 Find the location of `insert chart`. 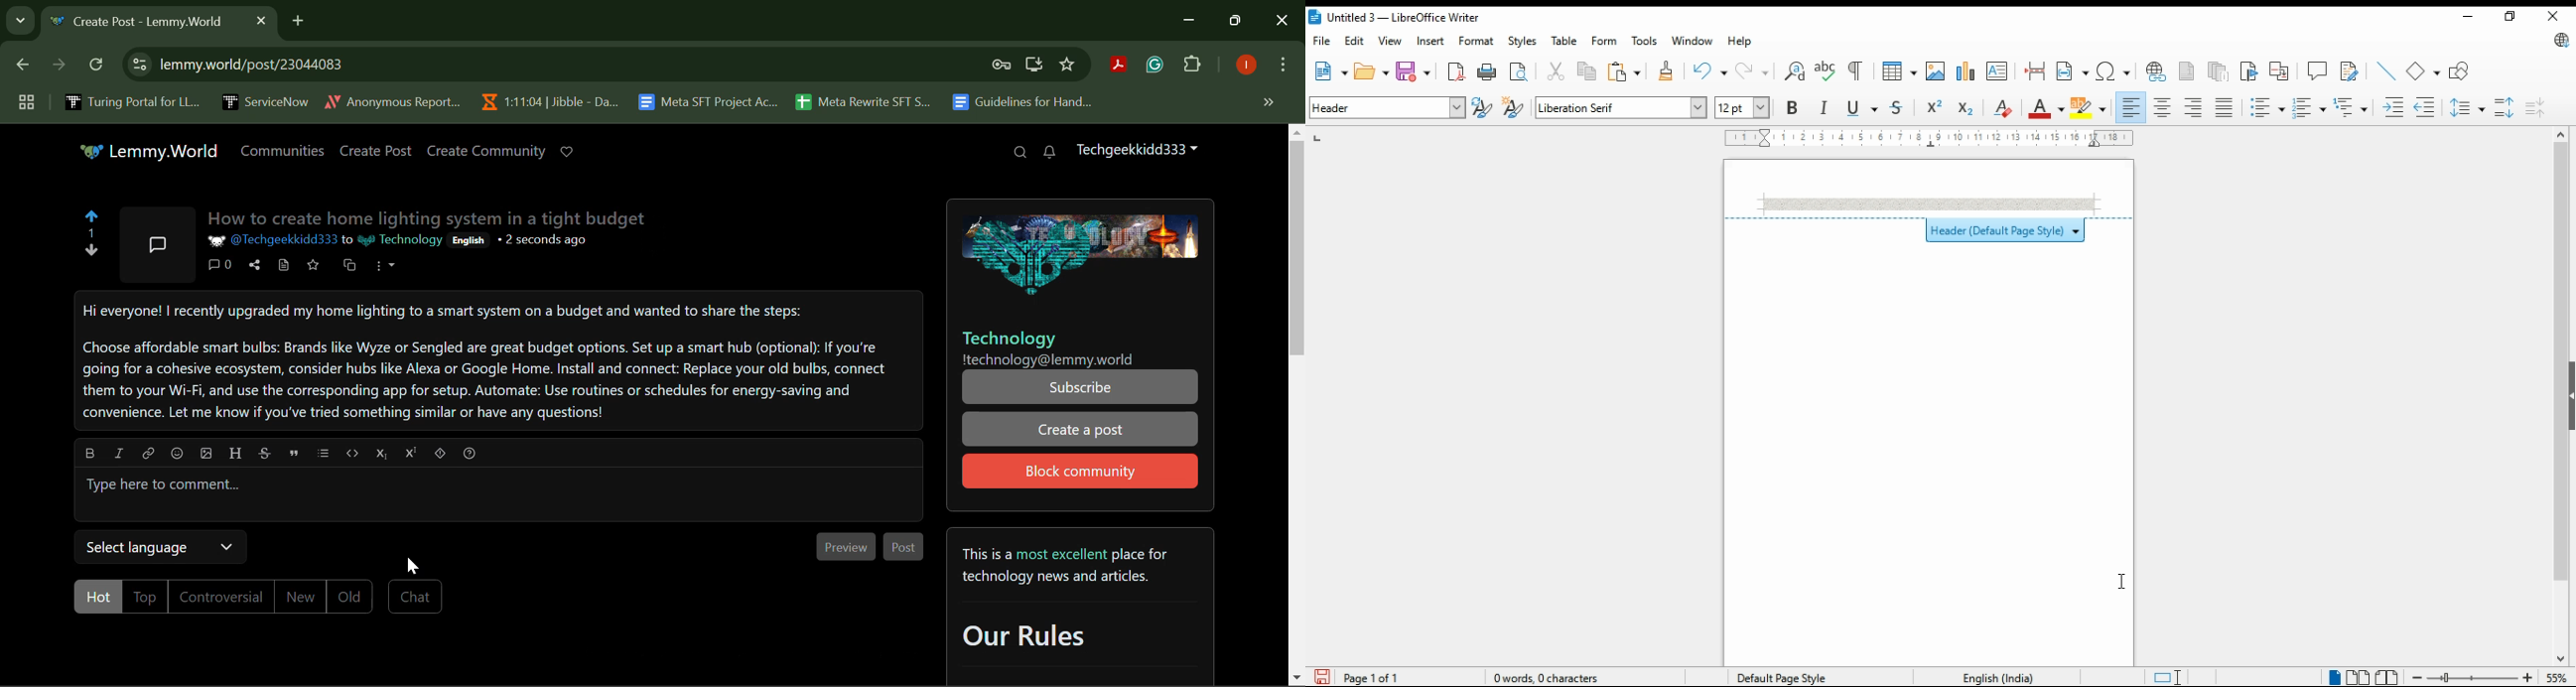

insert chart is located at coordinates (1966, 71).